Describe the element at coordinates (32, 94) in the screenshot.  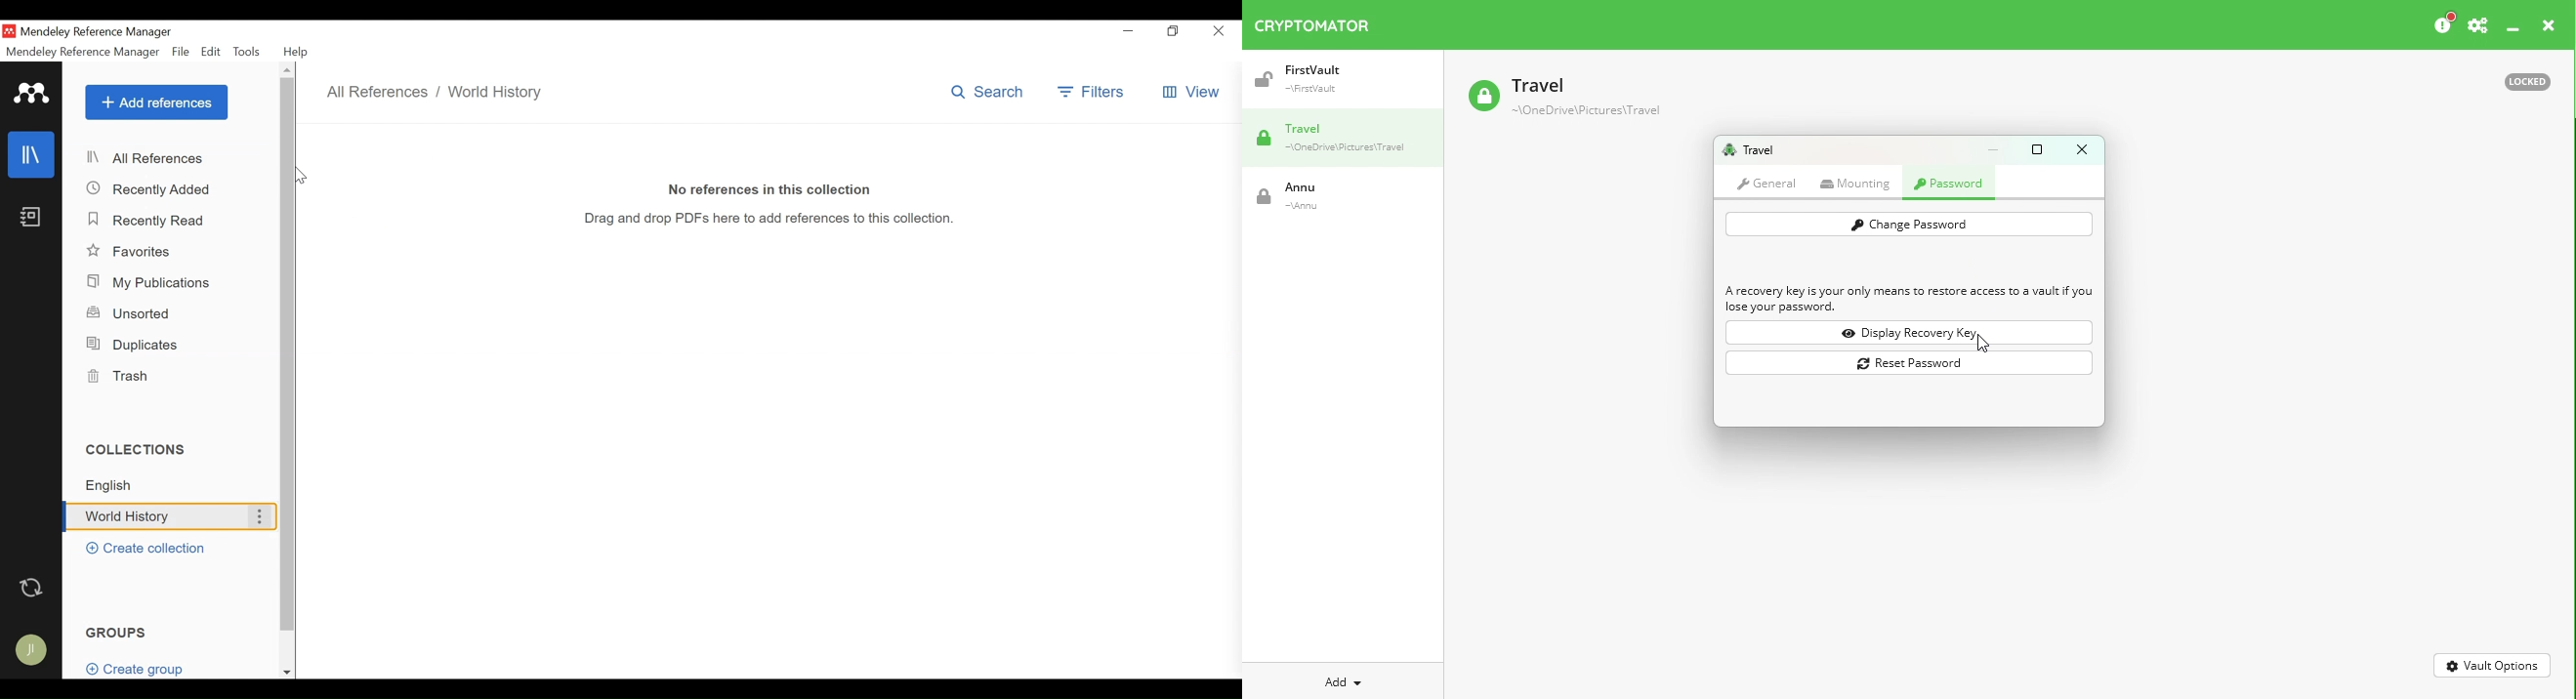
I see `Mendeley logo` at that location.